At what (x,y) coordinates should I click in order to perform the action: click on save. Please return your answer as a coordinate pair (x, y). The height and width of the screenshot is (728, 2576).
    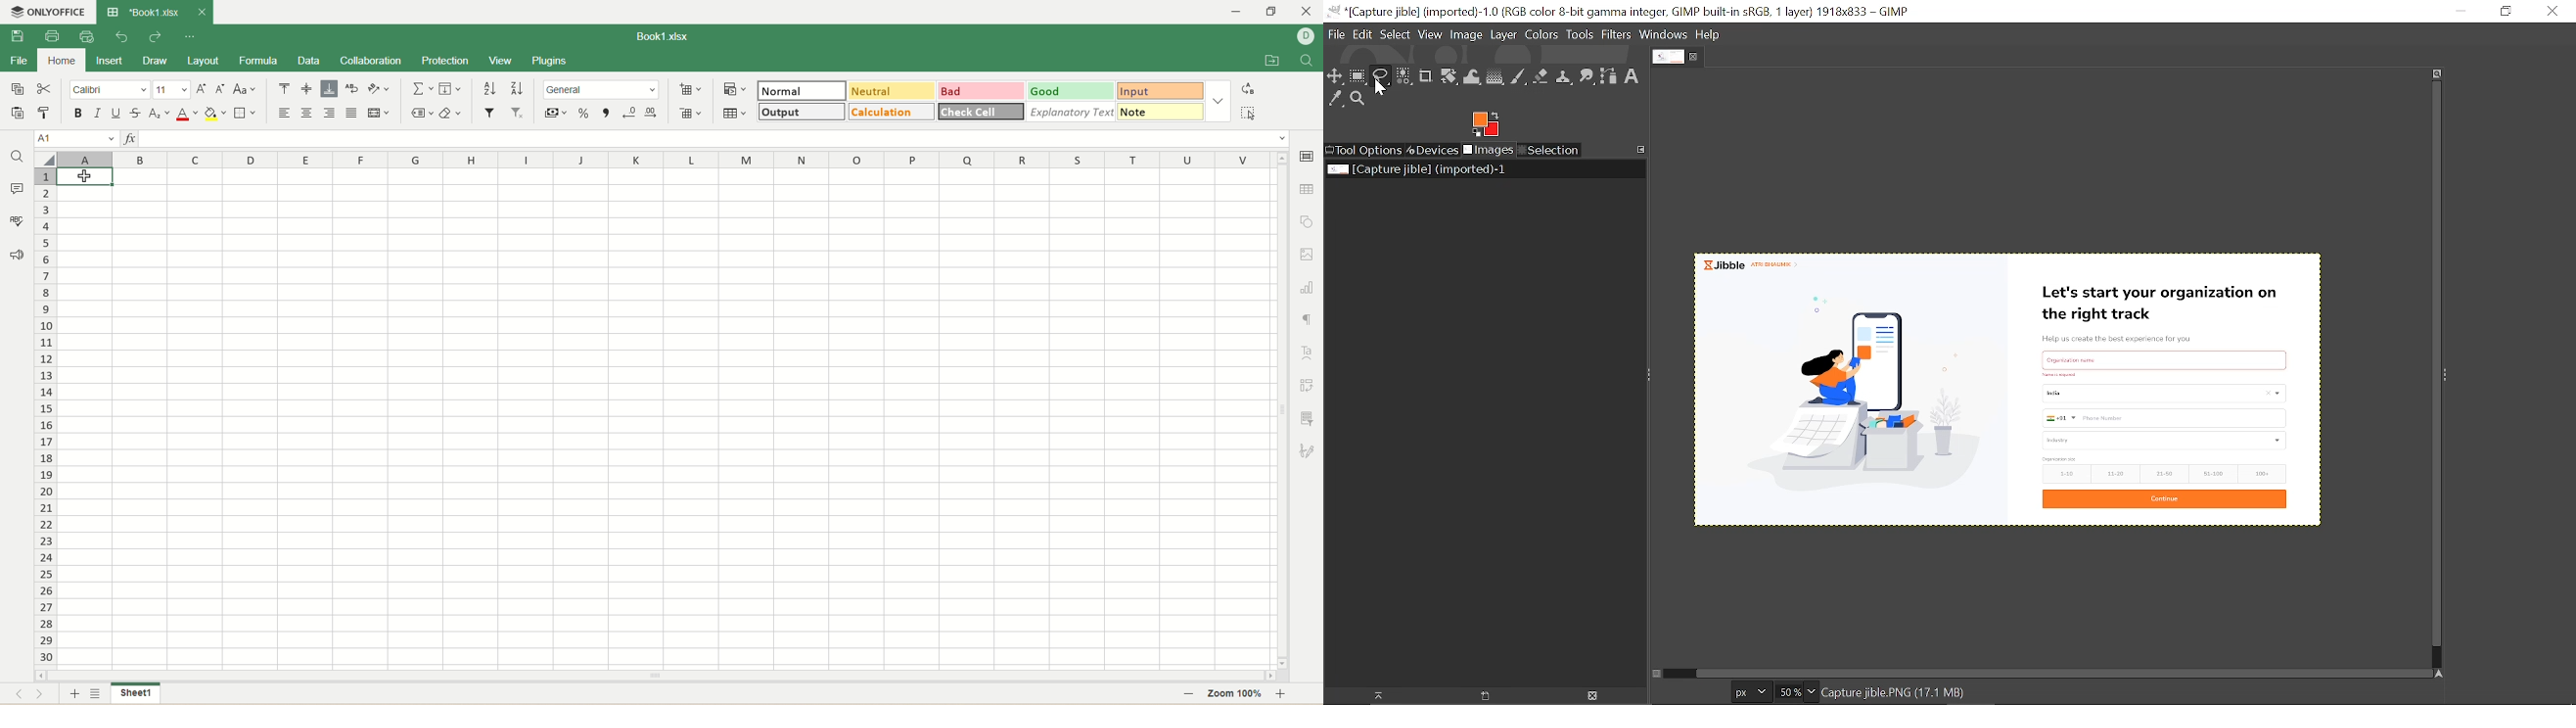
    Looking at the image, I should click on (13, 36).